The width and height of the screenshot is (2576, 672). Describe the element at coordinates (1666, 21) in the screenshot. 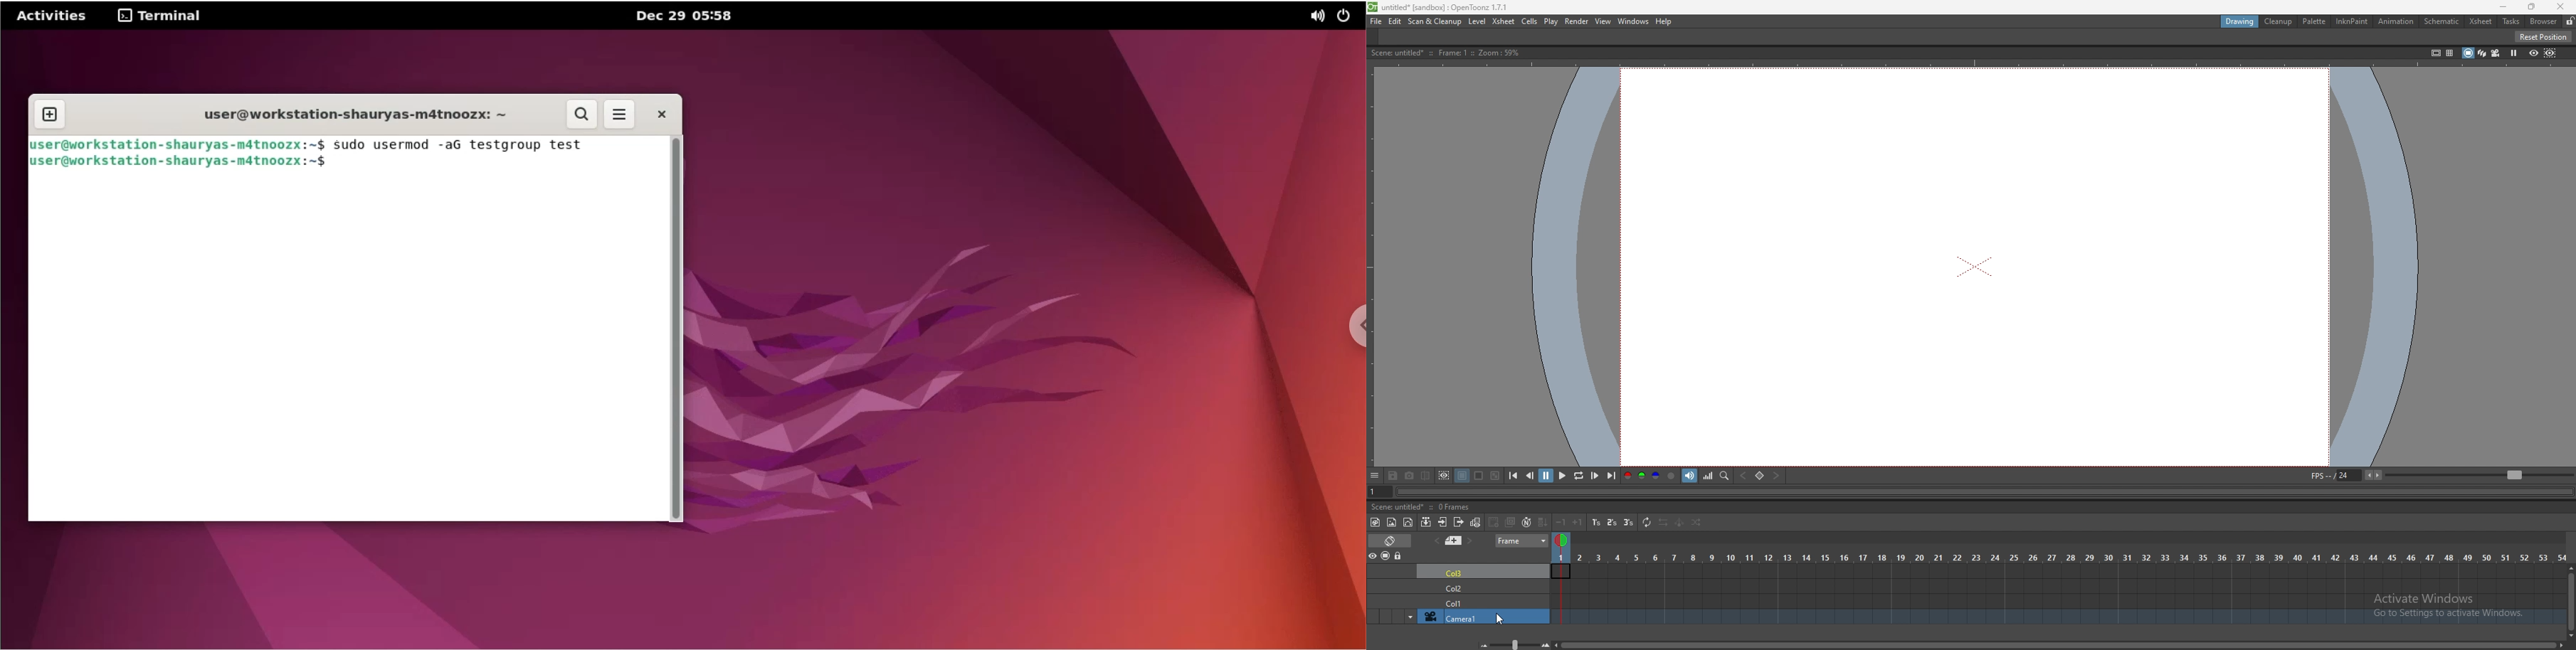

I see `help` at that location.